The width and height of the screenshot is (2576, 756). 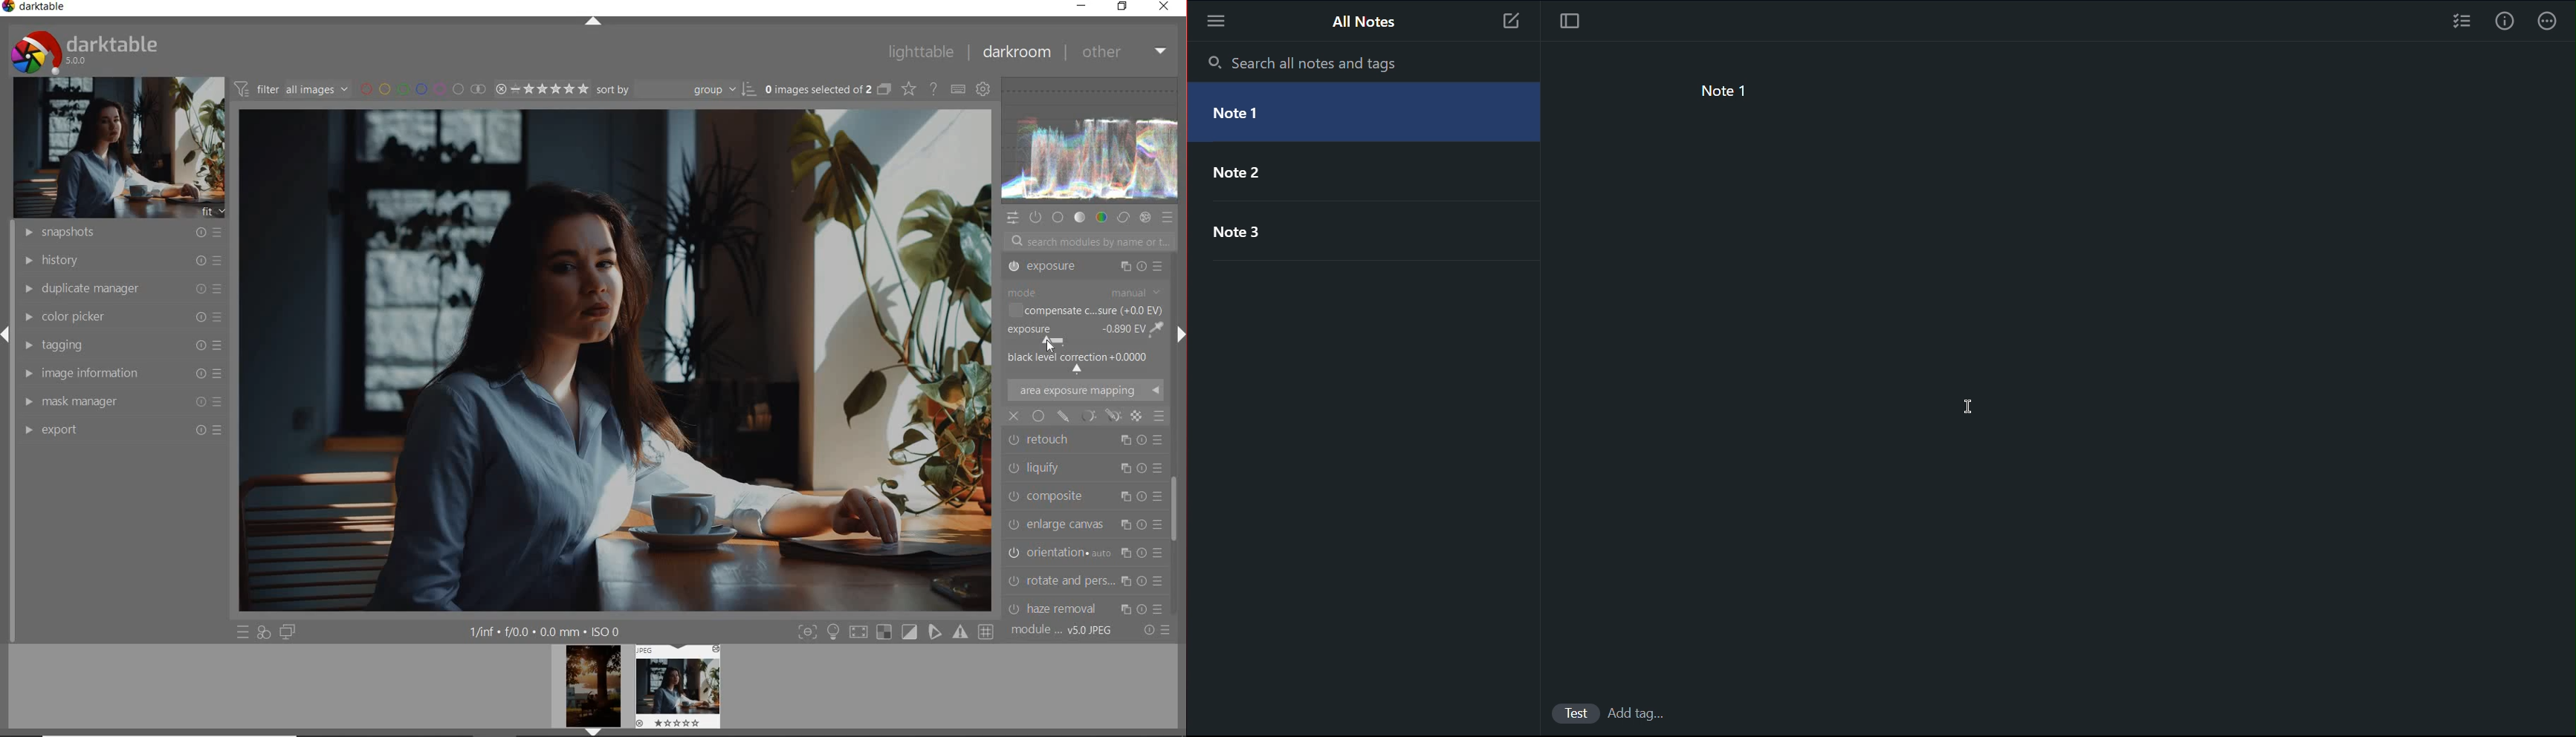 I want to click on cursor position, so click(x=1050, y=344).